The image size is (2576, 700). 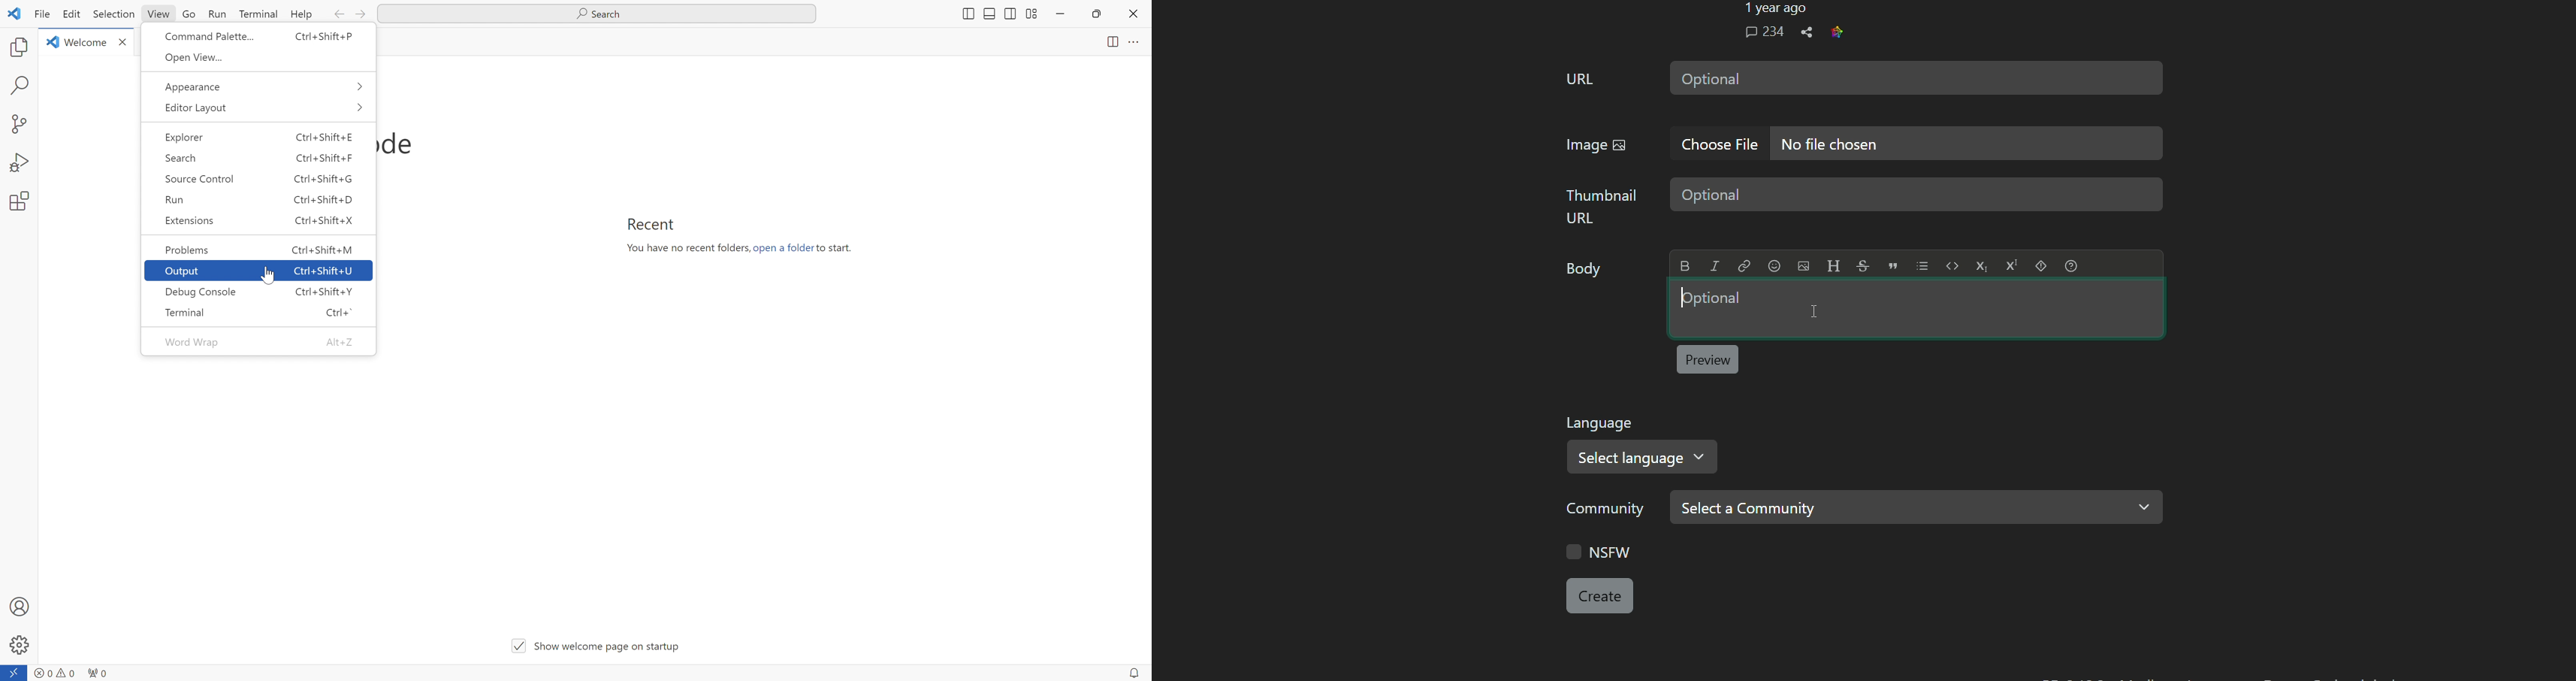 What do you see at coordinates (88, 42) in the screenshot?
I see `welcome` at bounding box center [88, 42].